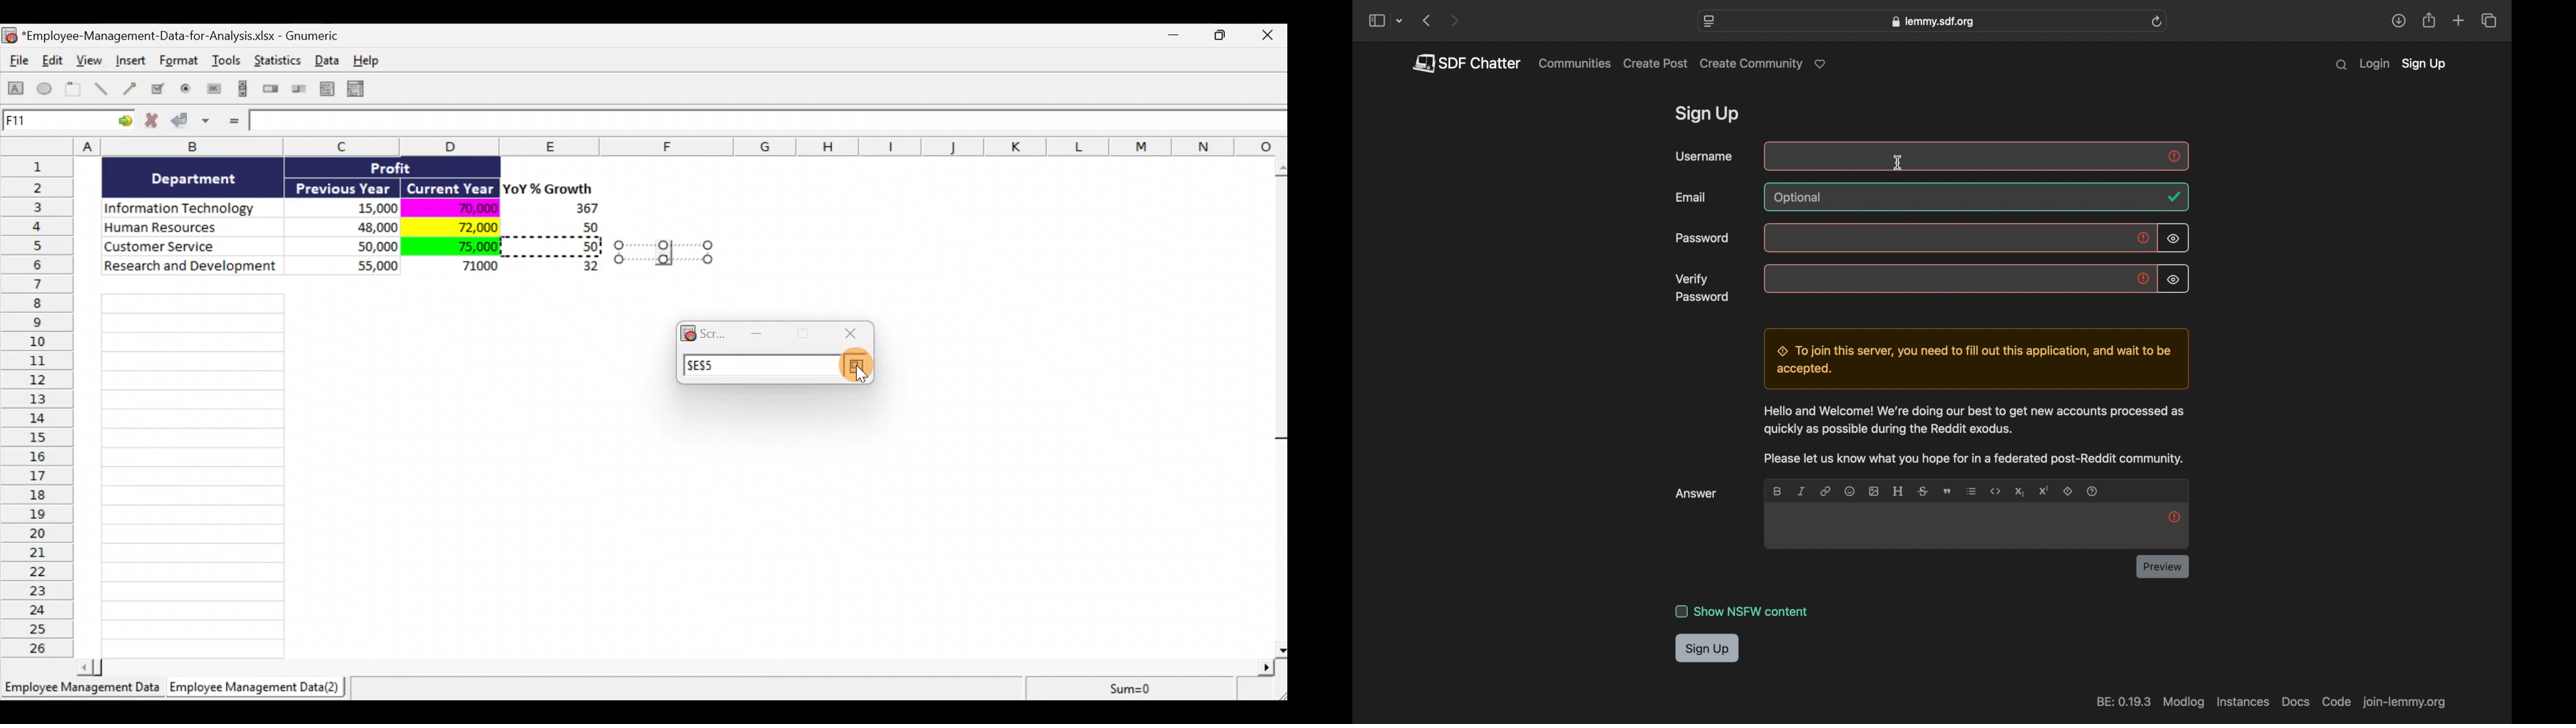  I want to click on Minimise, so click(1177, 38).